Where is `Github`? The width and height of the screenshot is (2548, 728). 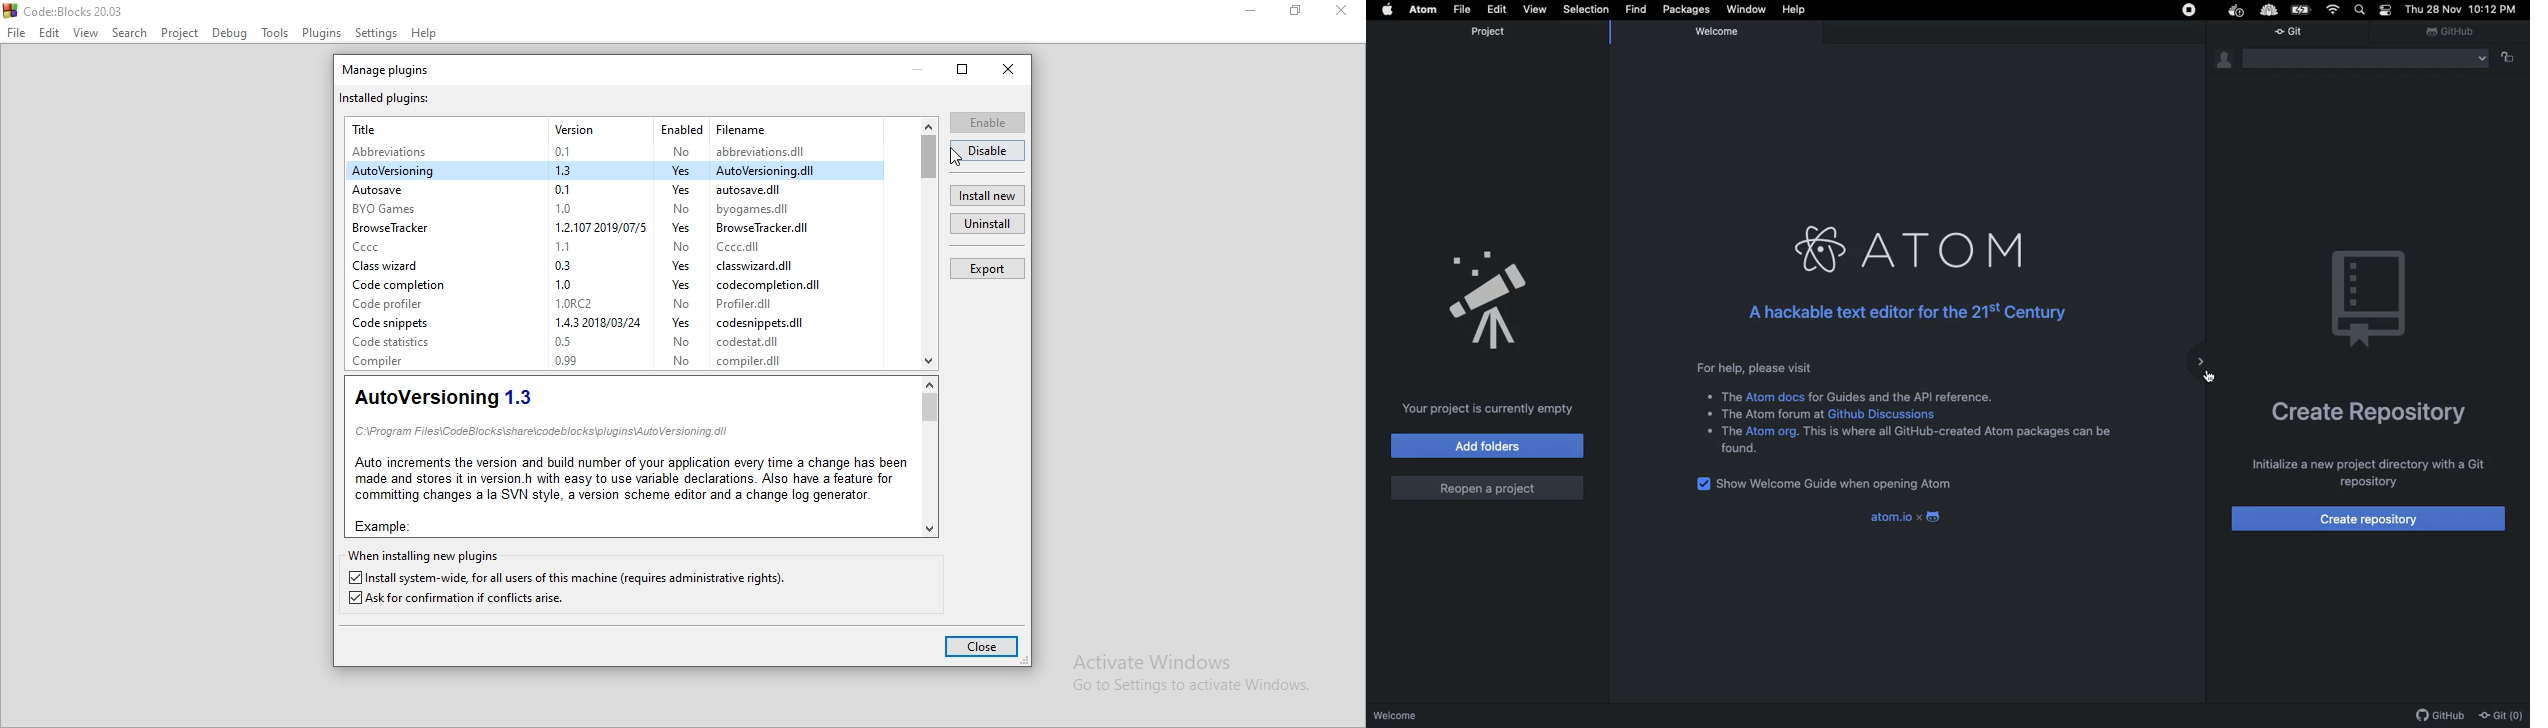
Github is located at coordinates (2440, 716).